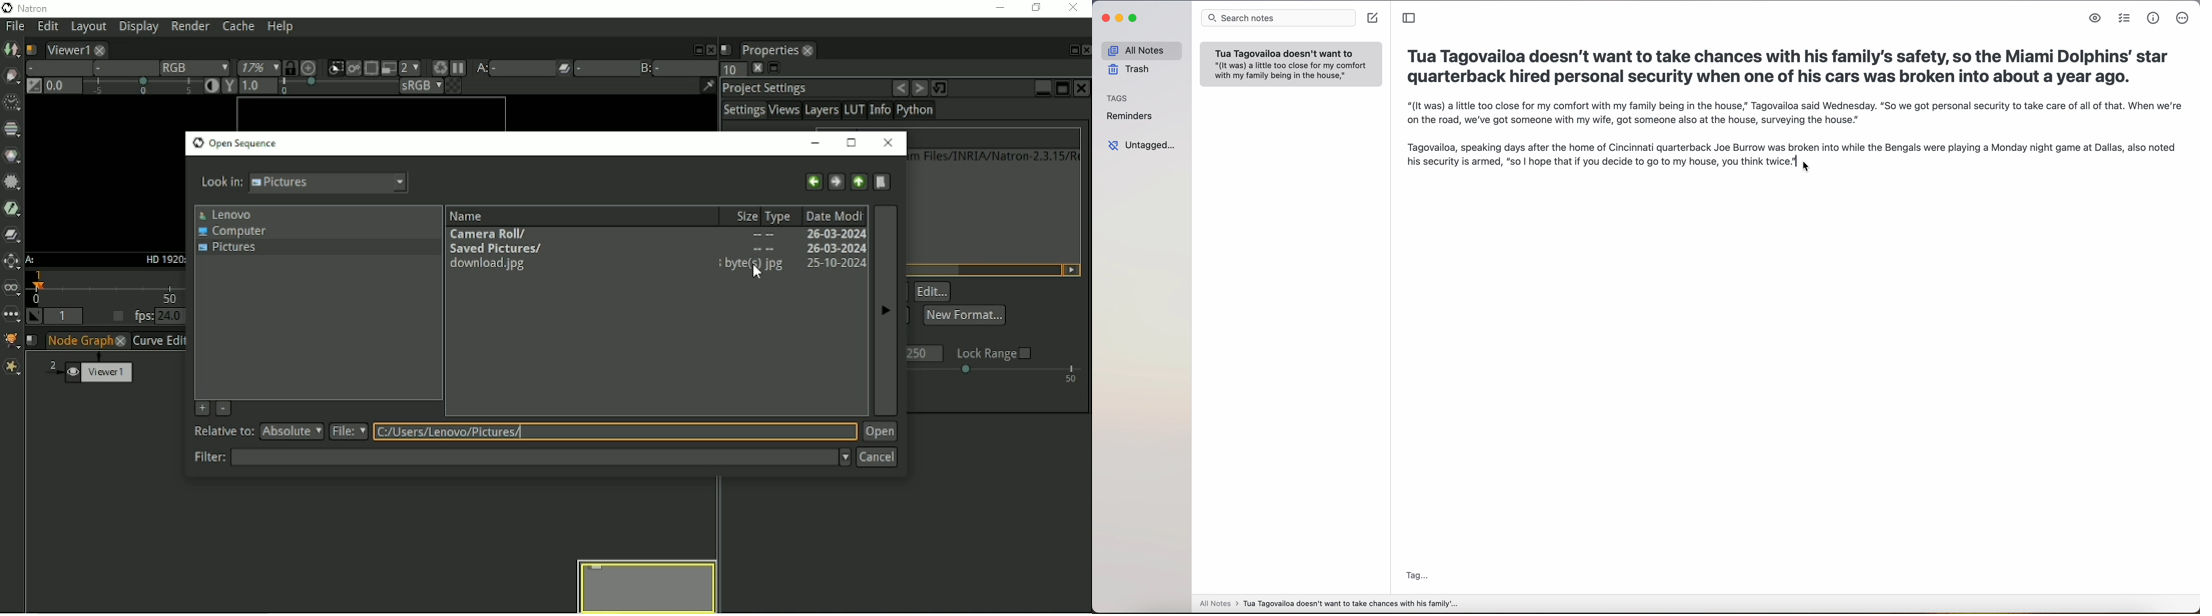  What do you see at coordinates (1137, 18) in the screenshot?
I see `maximize` at bounding box center [1137, 18].